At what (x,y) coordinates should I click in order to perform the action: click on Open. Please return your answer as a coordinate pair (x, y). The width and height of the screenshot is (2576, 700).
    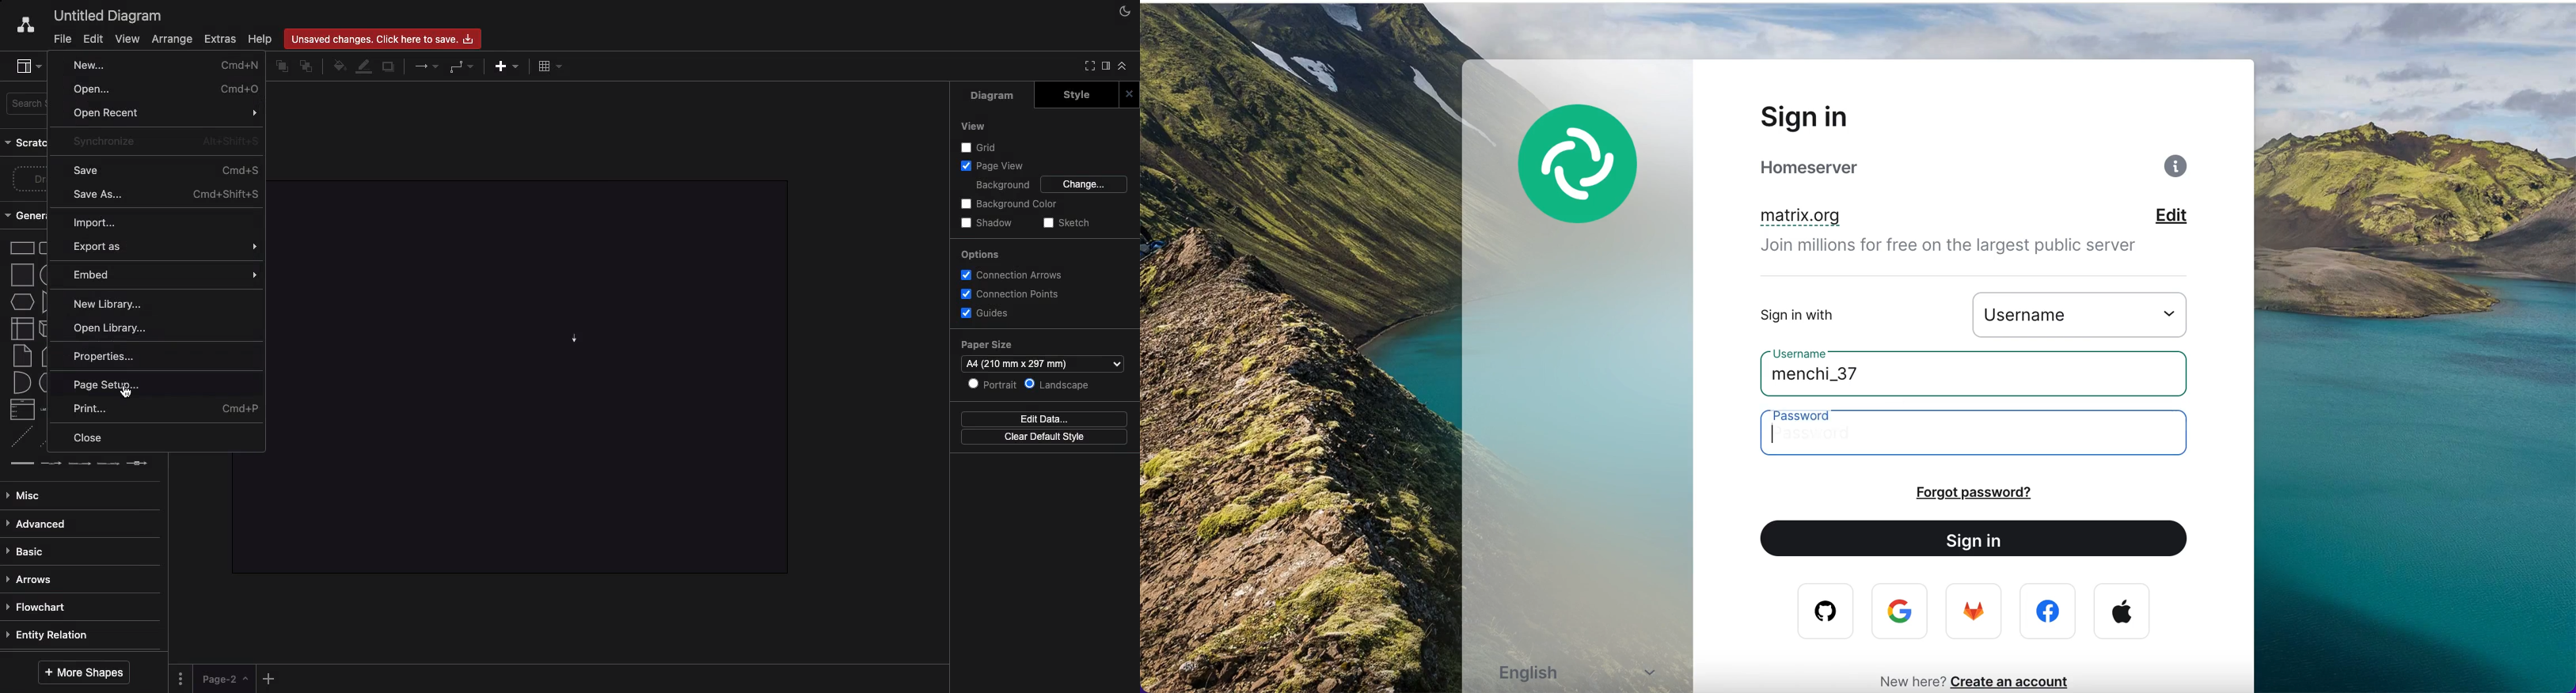
    Looking at the image, I should click on (89, 91).